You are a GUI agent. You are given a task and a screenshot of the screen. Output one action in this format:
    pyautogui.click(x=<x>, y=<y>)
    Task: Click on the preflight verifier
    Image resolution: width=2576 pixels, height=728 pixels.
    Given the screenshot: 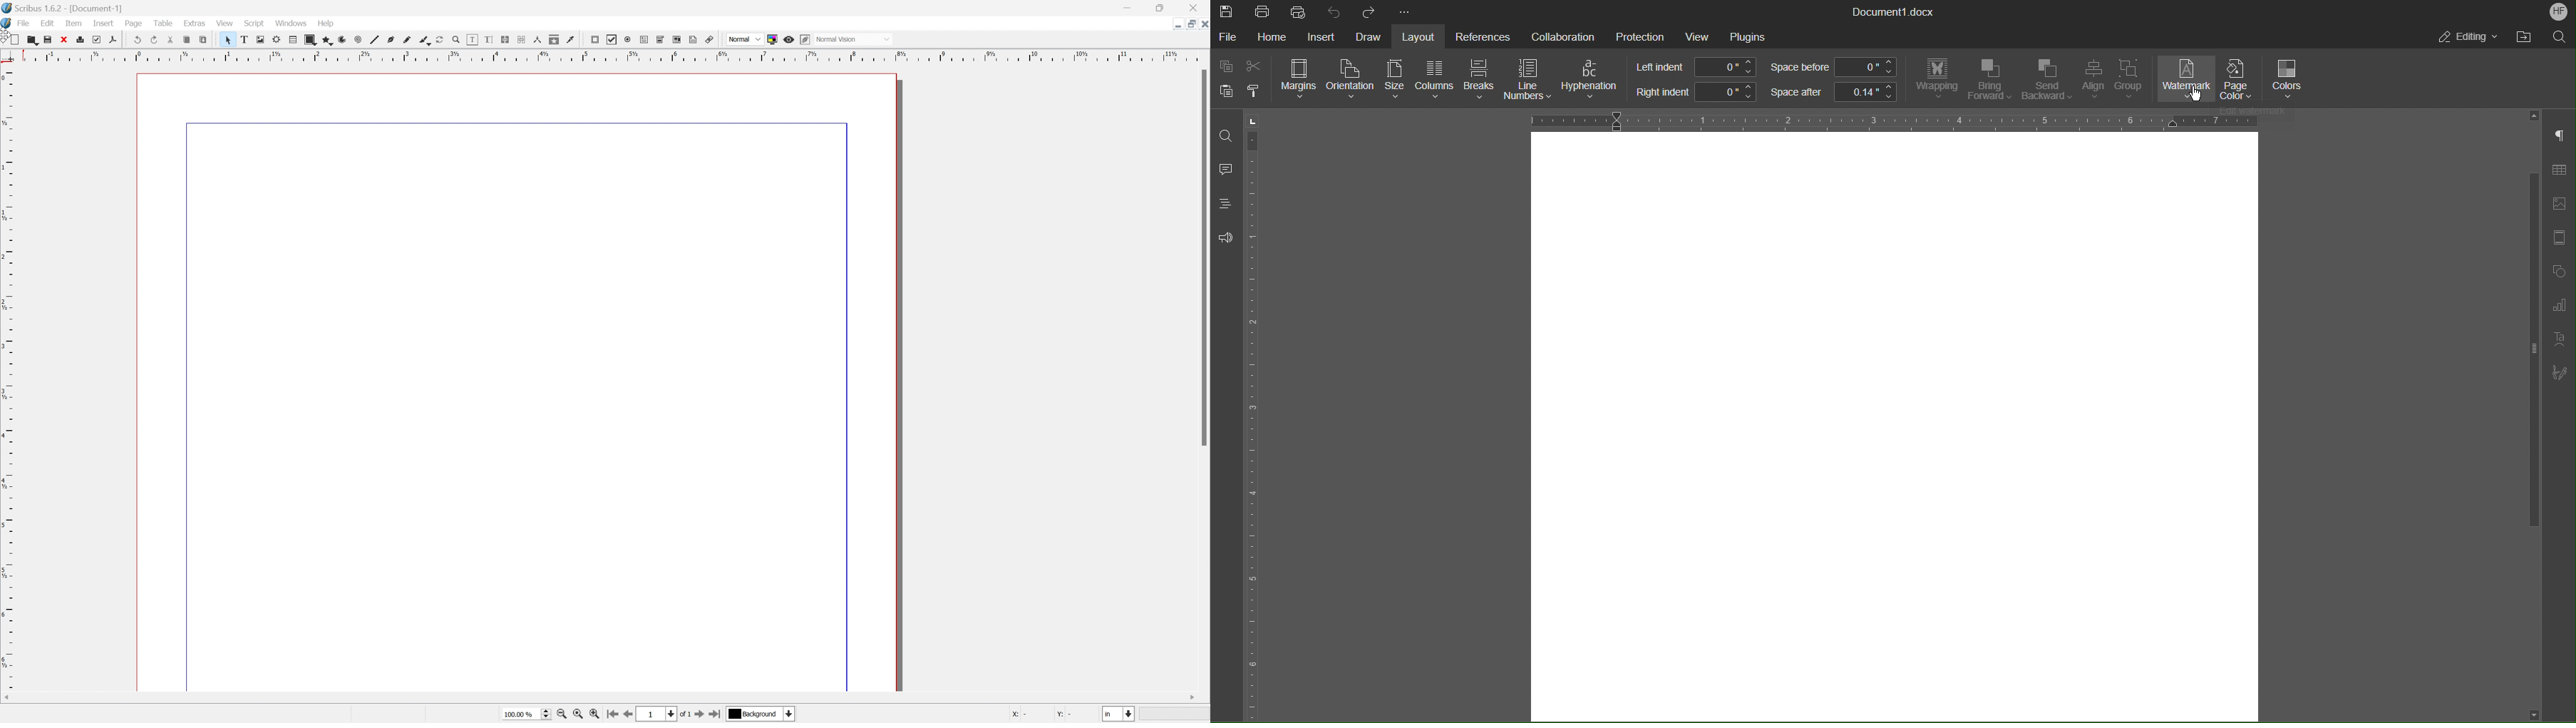 What is the action you would take?
    pyautogui.click(x=204, y=40)
    